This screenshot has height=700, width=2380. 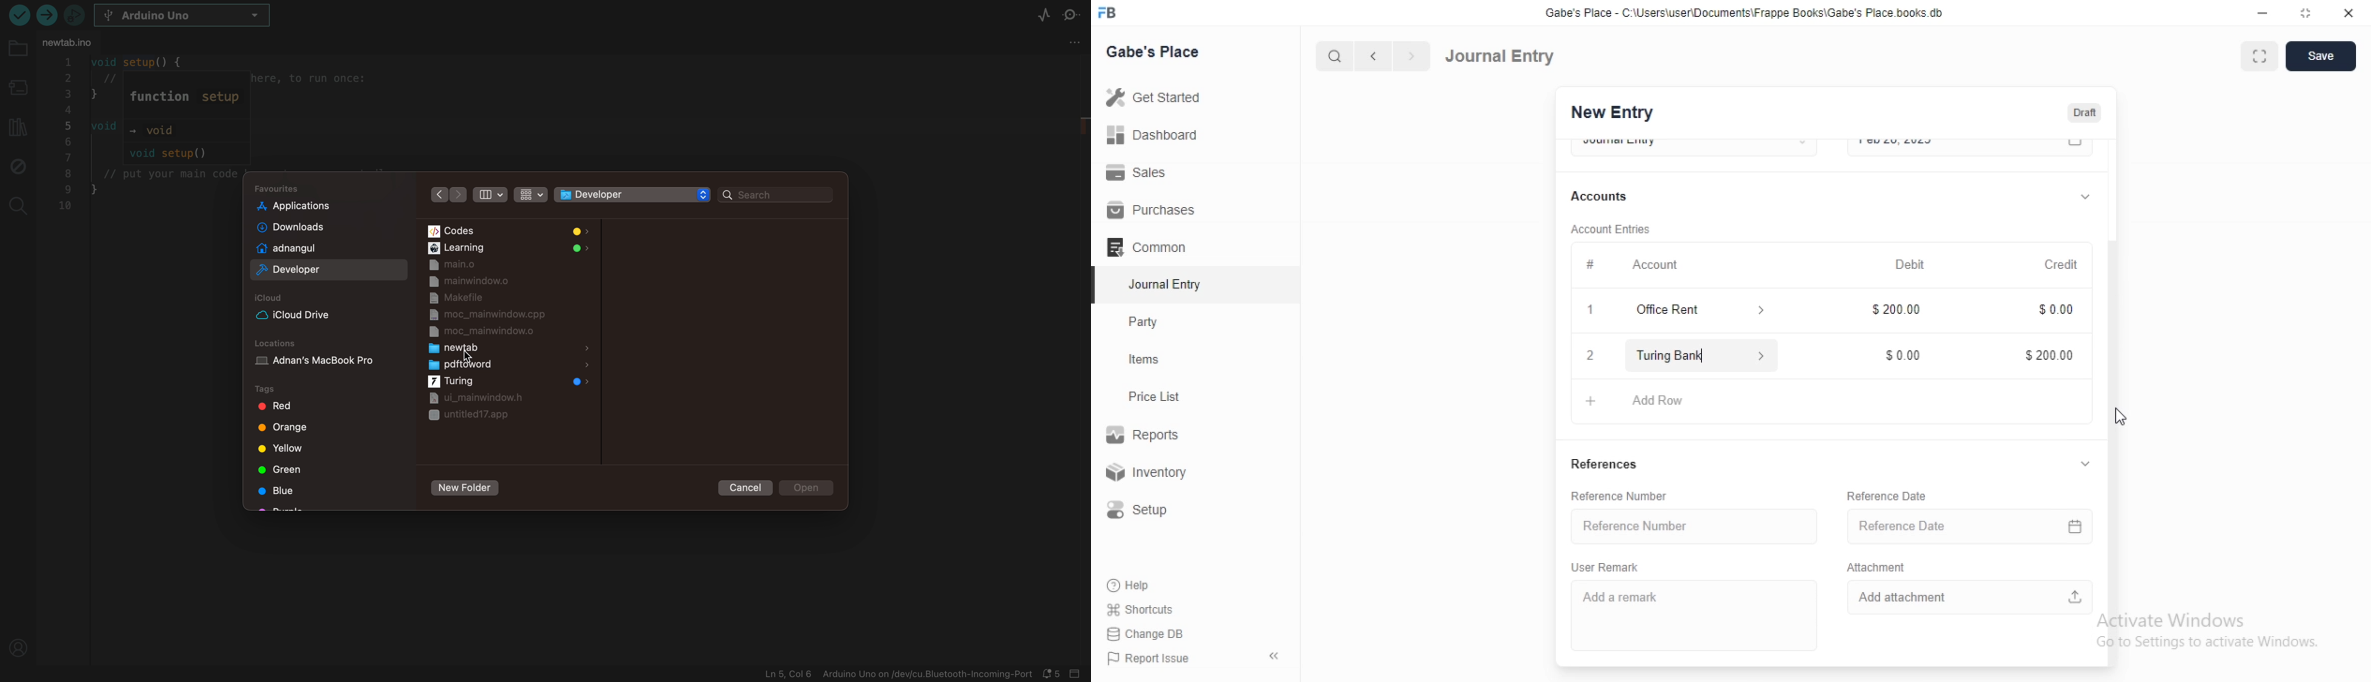 I want to click on save, so click(x=2317, y=58).